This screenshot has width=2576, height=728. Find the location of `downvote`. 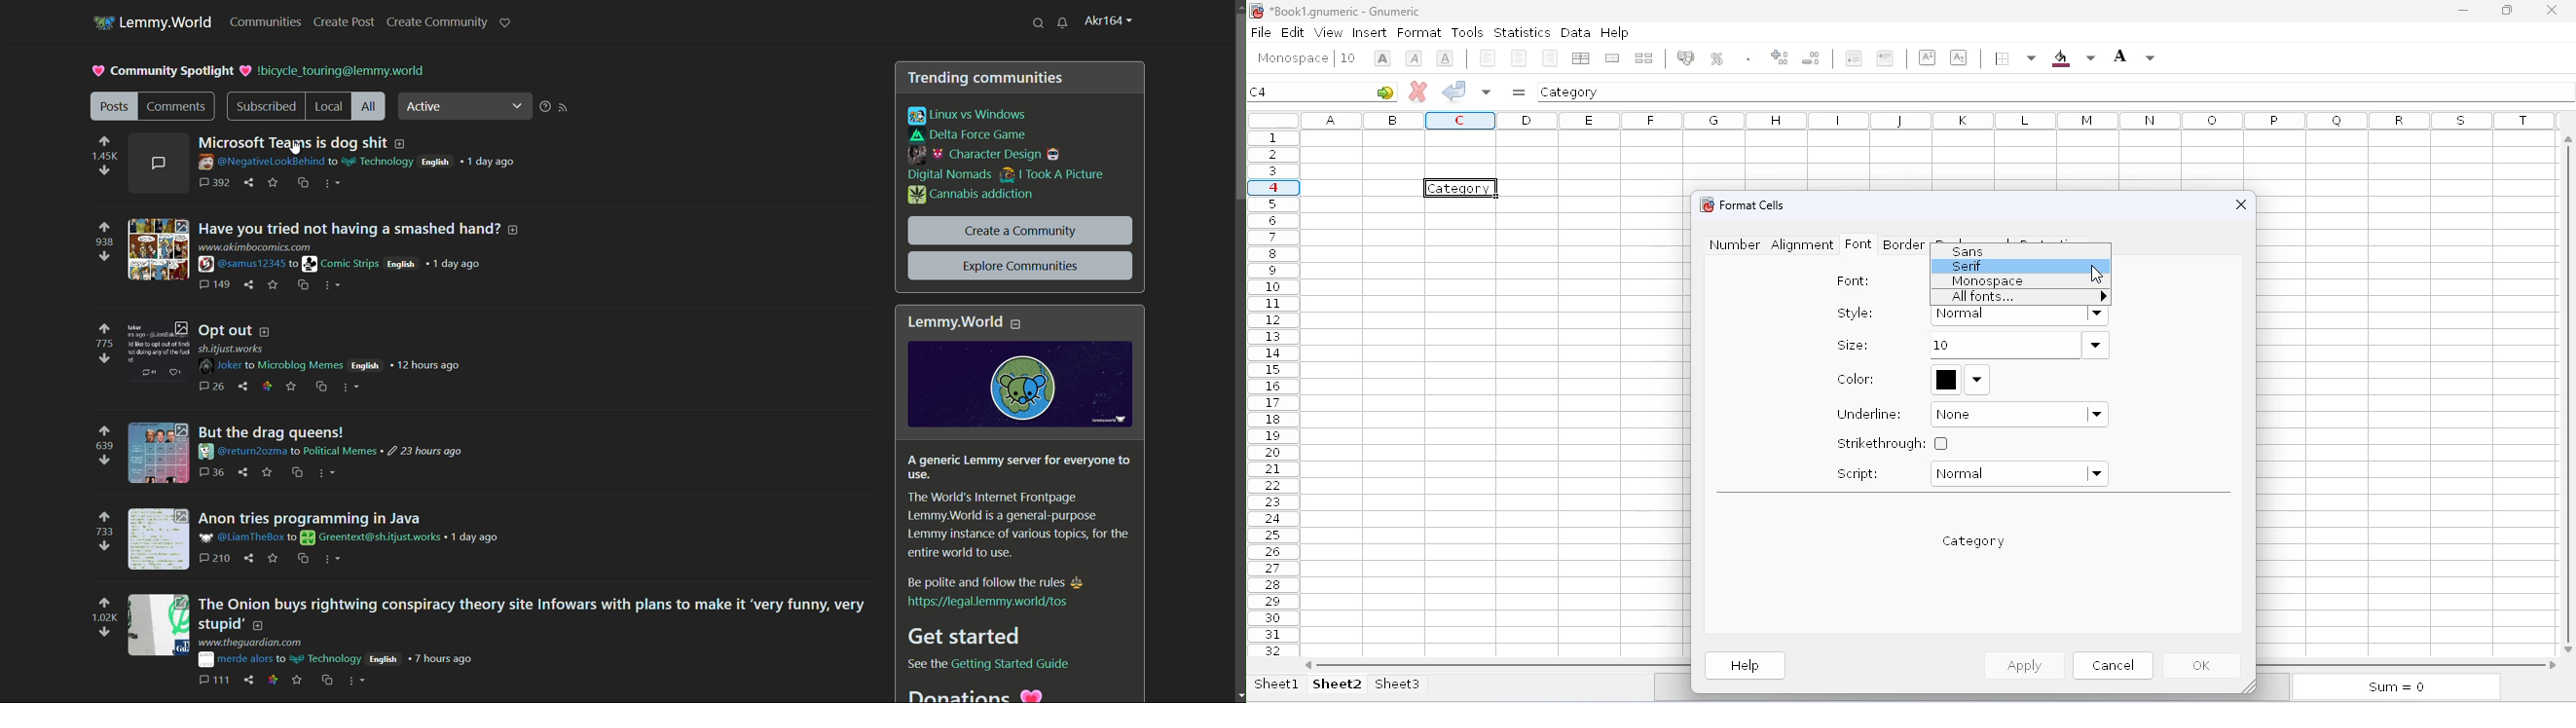

downvote is located at coordinates (103, 460).